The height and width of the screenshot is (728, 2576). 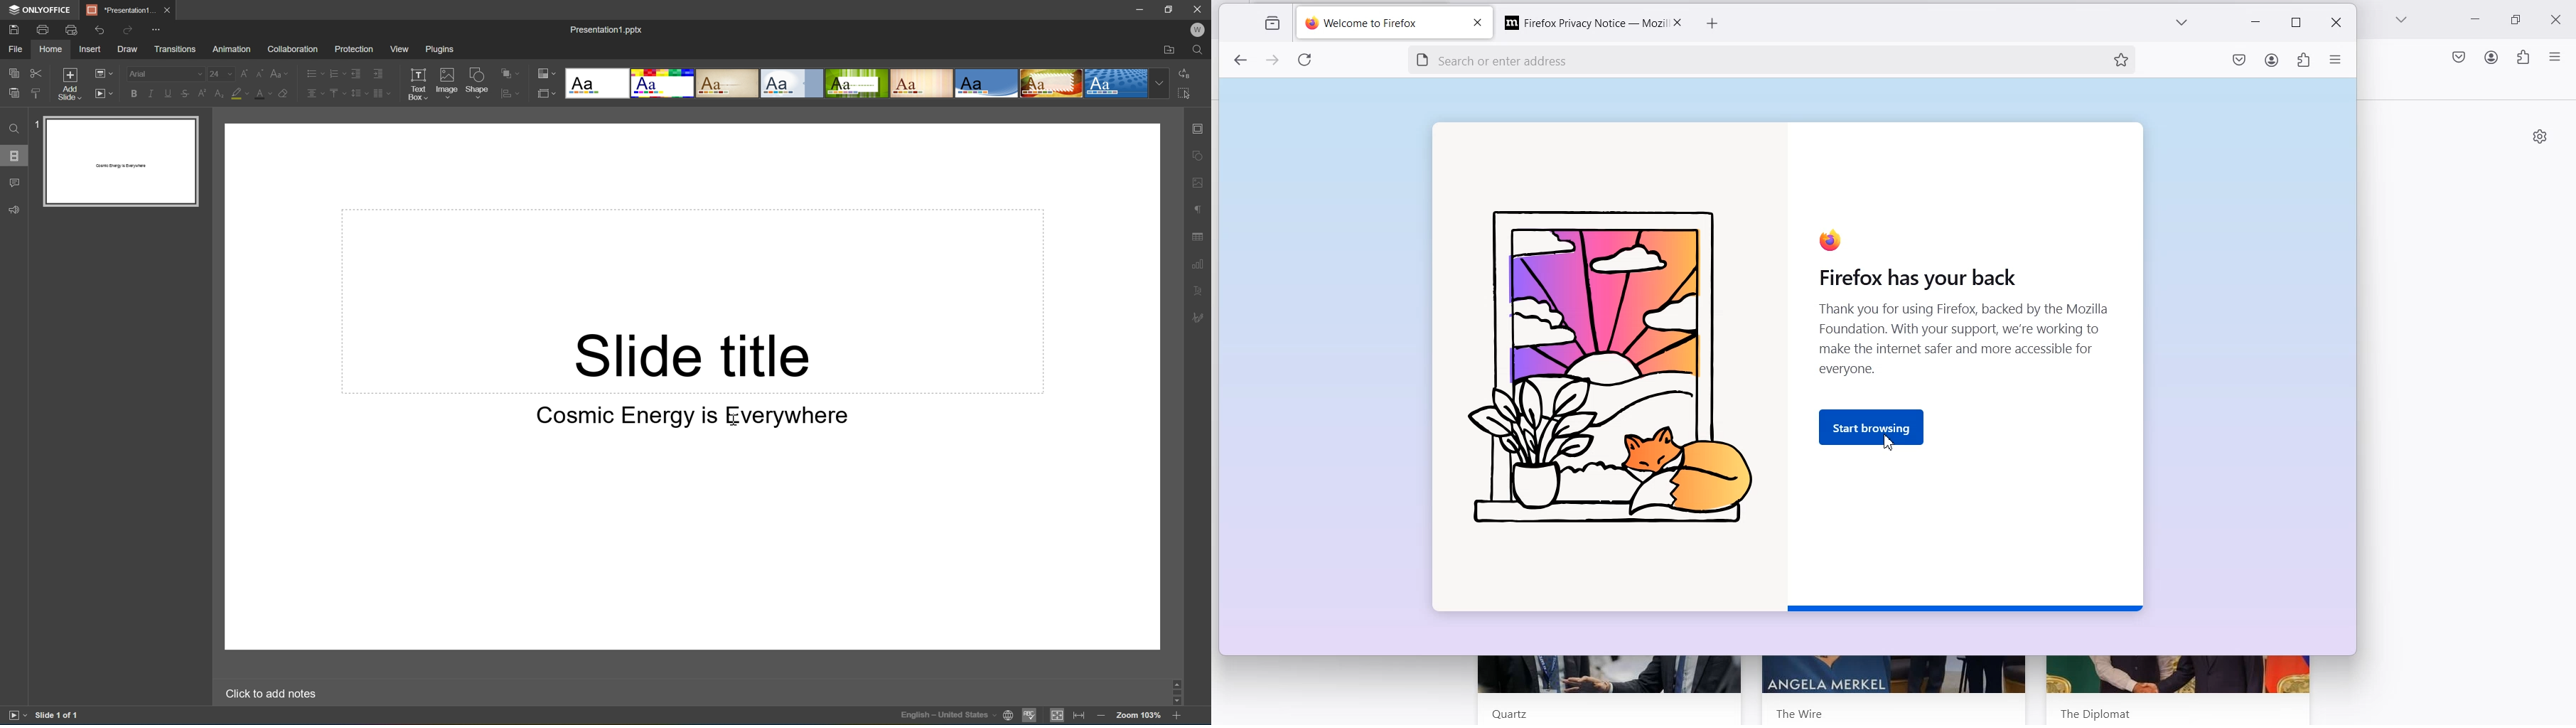 What do you see at coordinates (201, 92) in the screenshot?
I see `Superscript` at bounding box center [201, 92].